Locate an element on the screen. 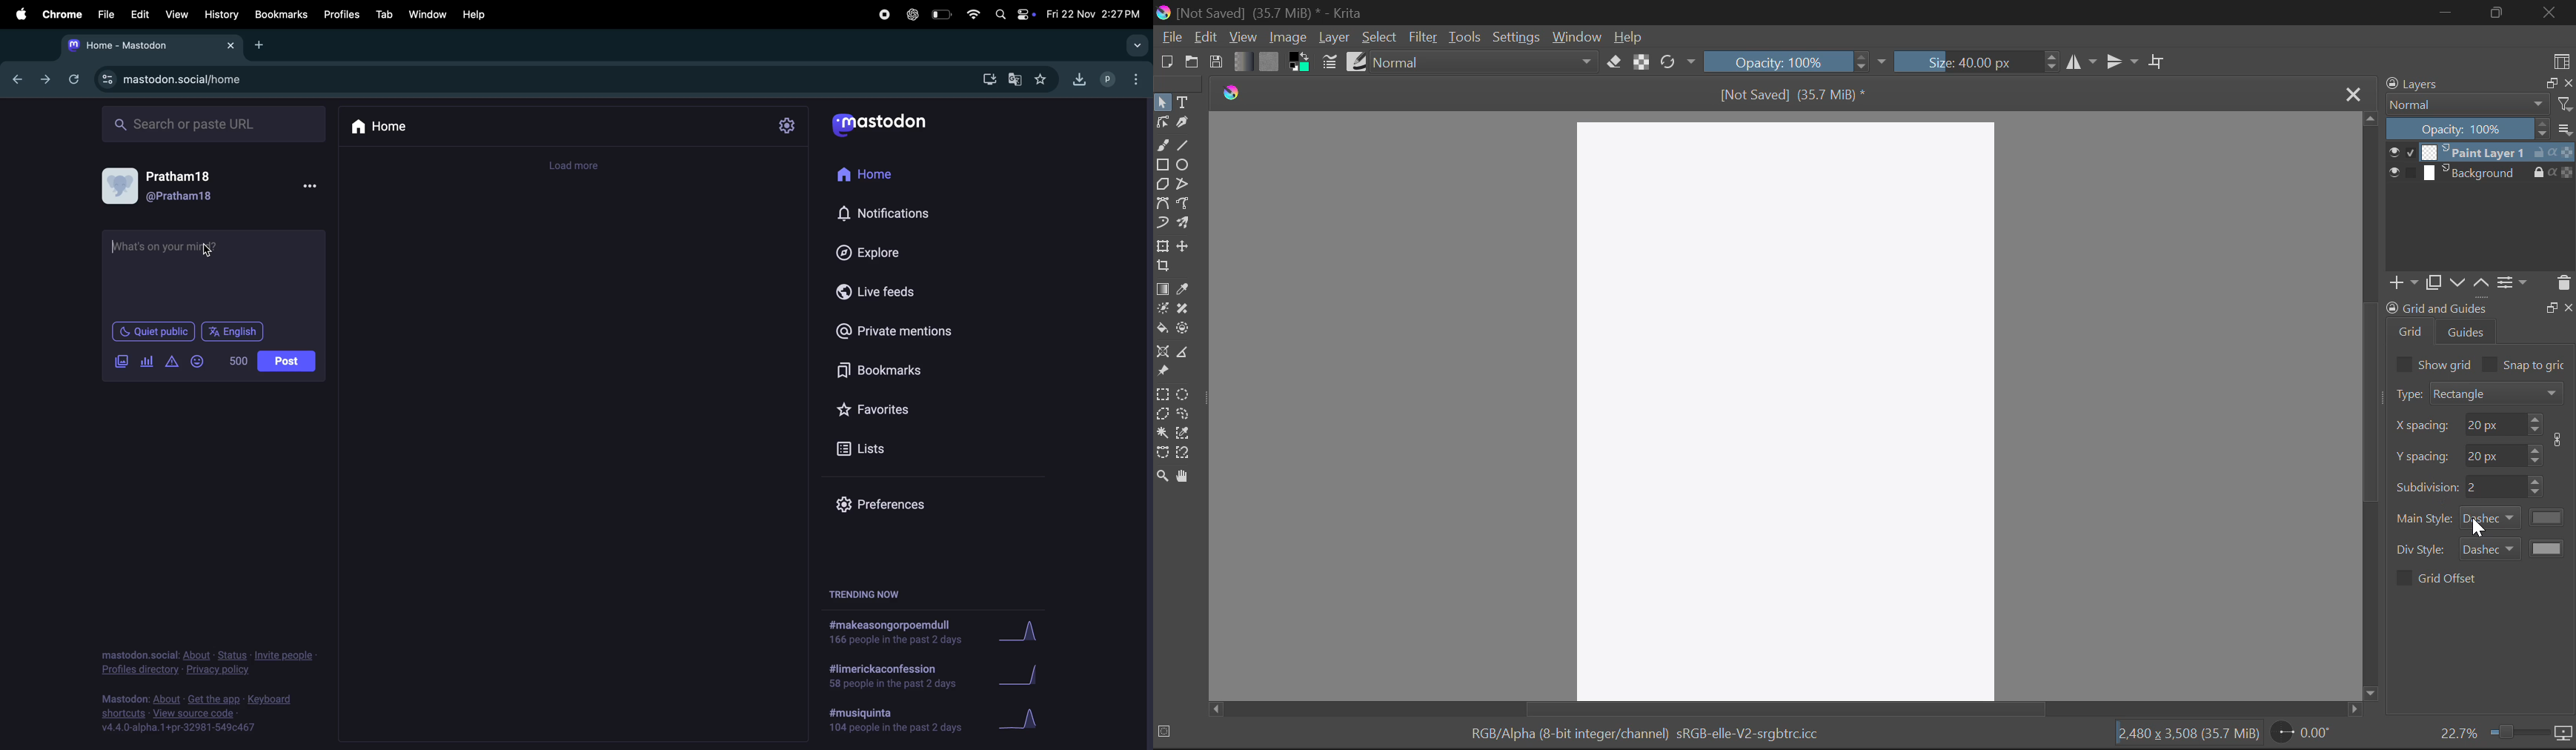  delete is located at coordinates (2563, 283).